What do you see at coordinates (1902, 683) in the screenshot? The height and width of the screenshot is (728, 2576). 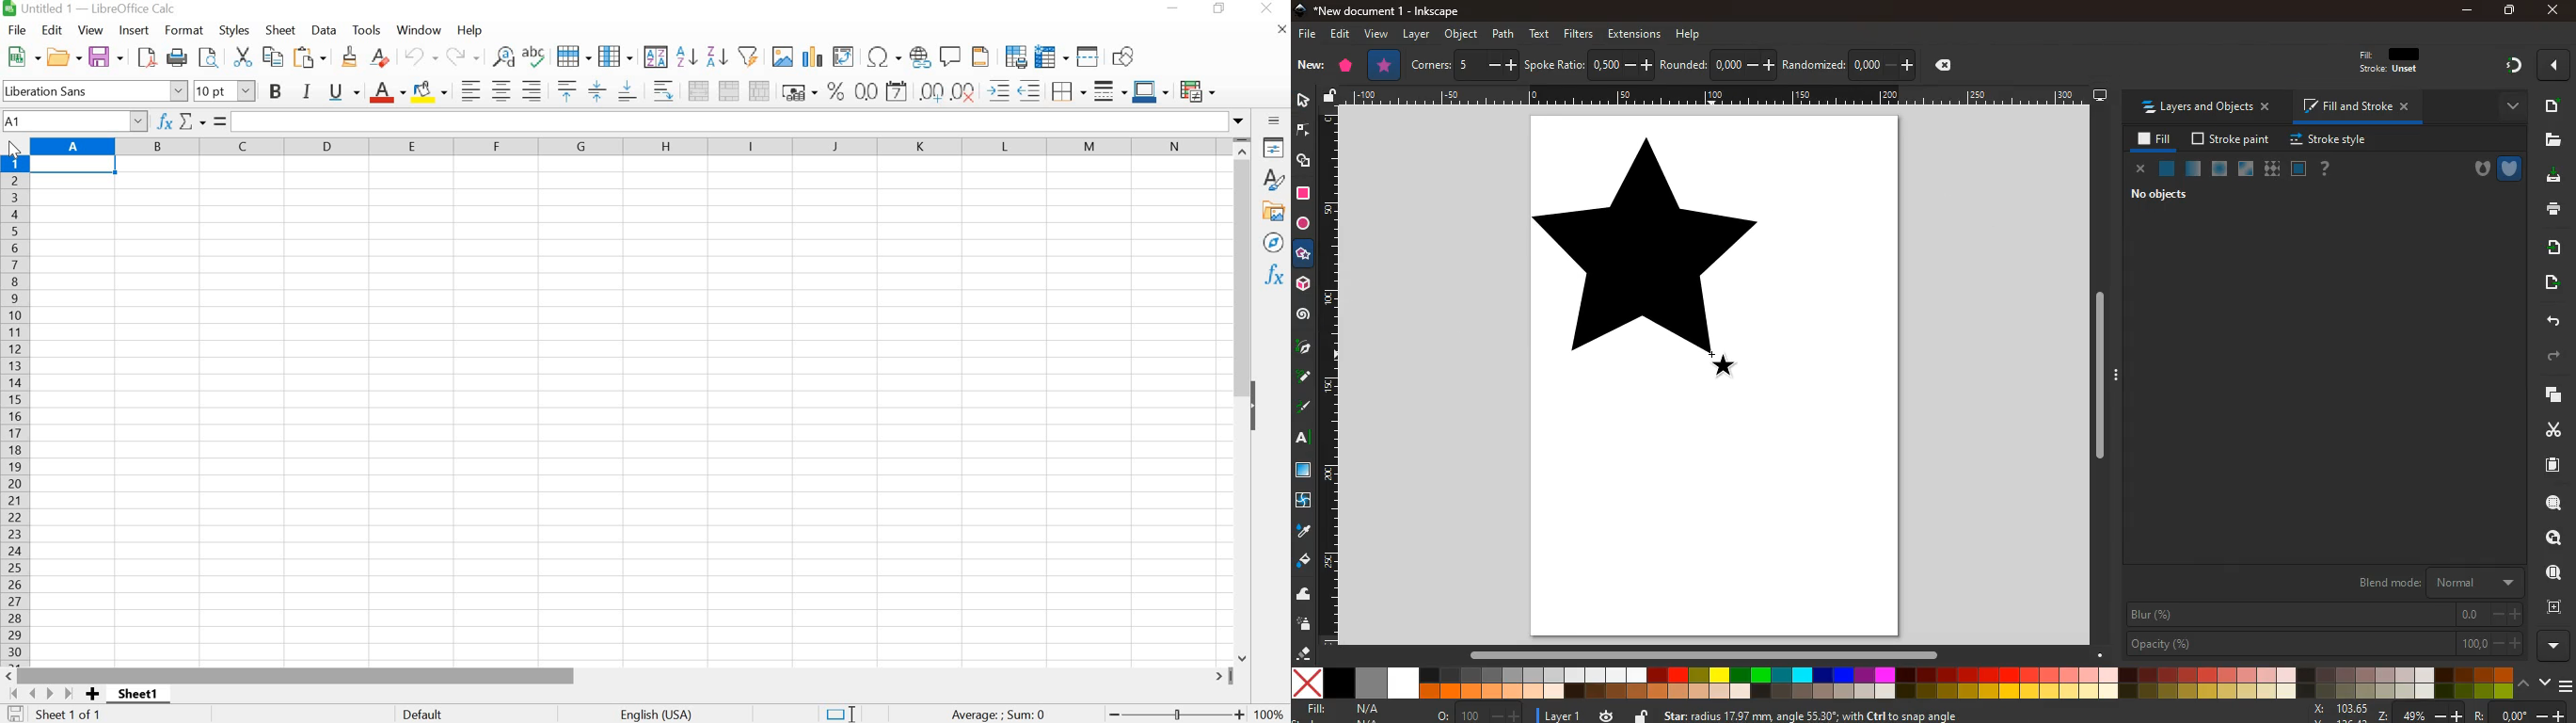 I see `color` at bounding box center [1902, 683].